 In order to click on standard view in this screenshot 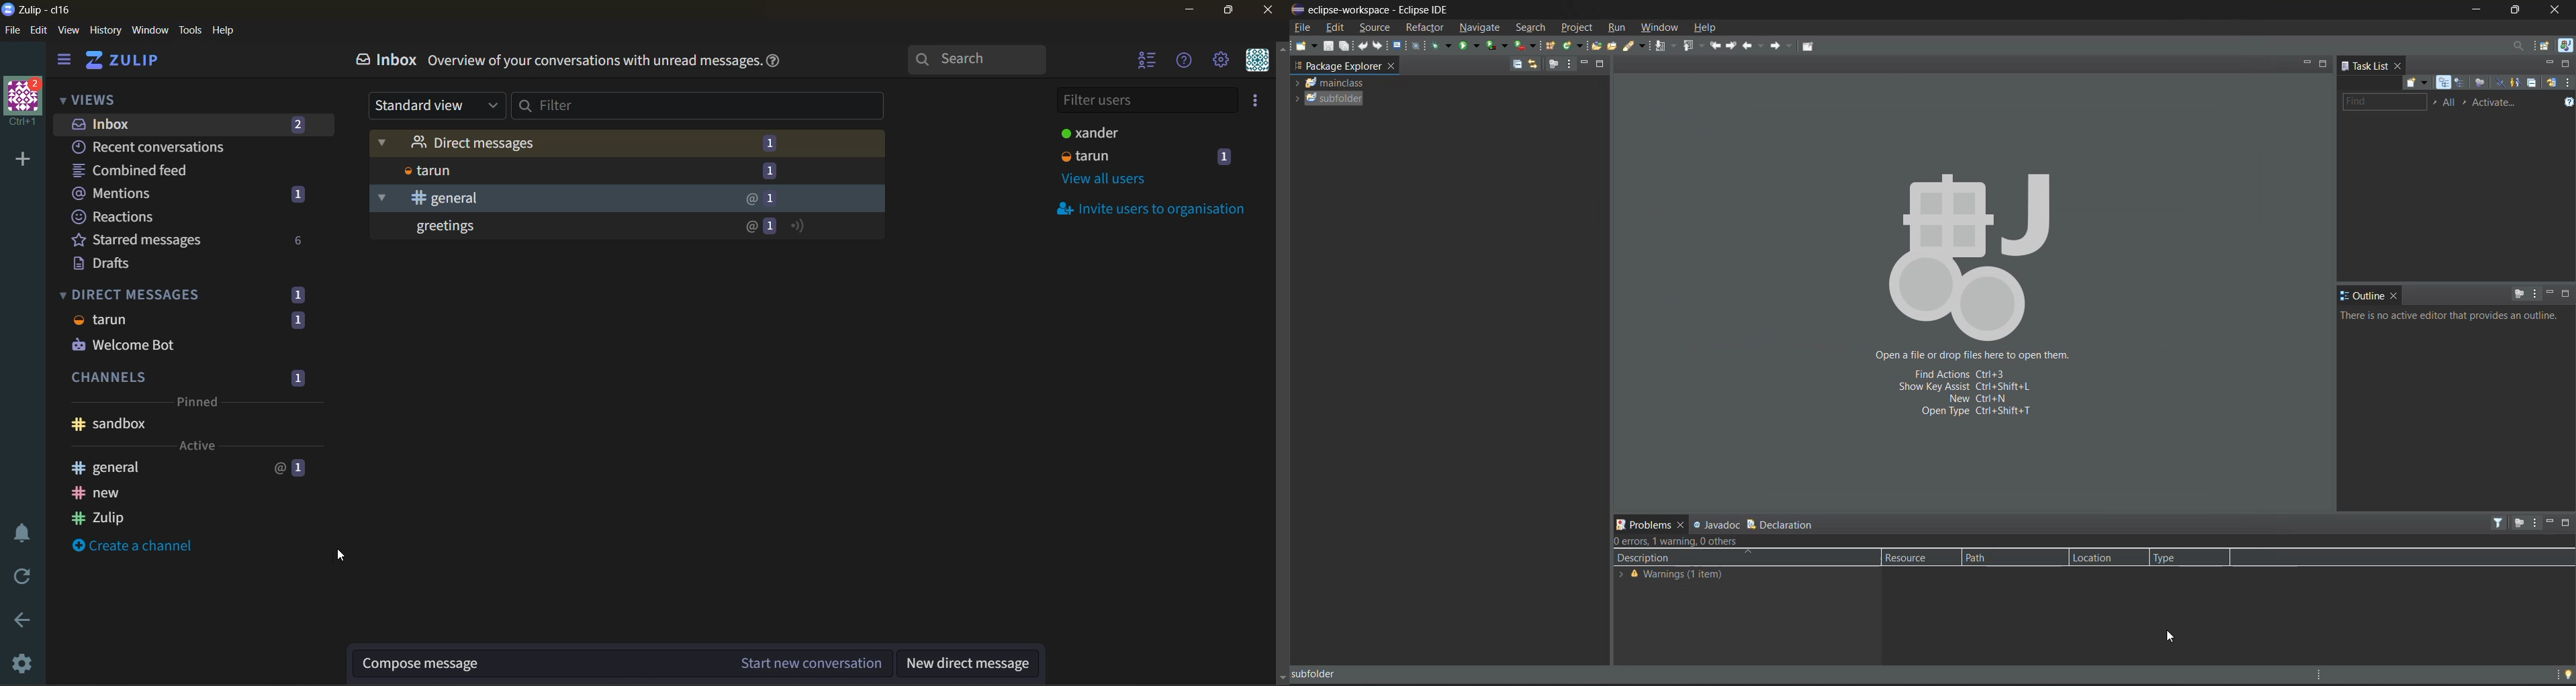, I will do `click(439, 105)`.